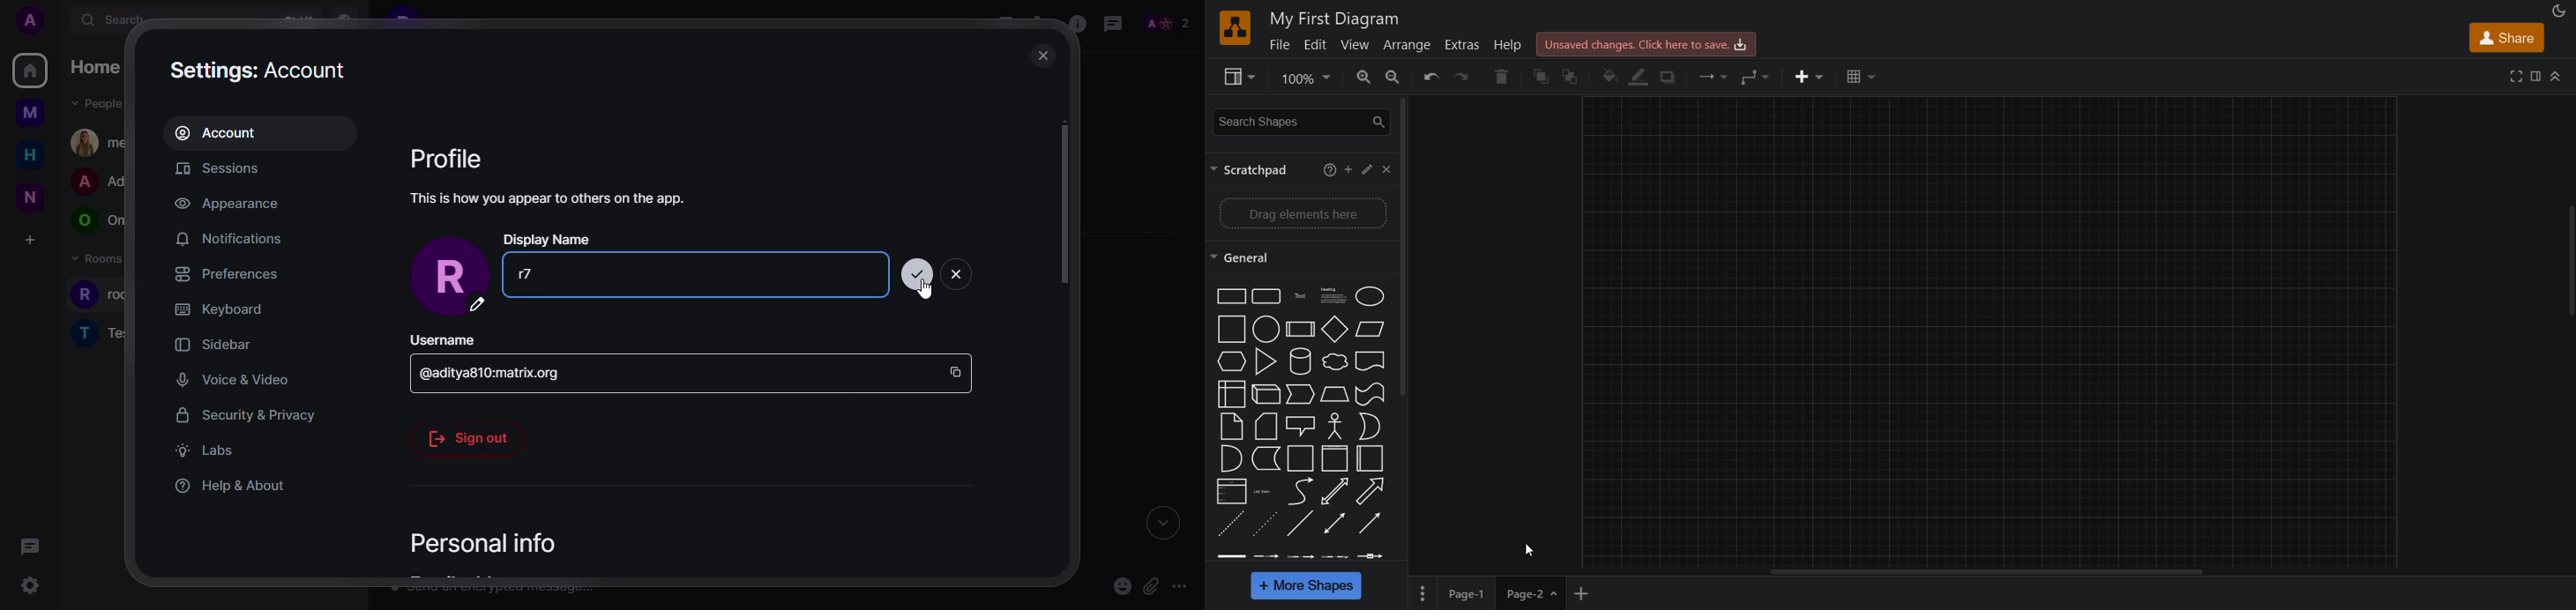  Describe the element at coordinates (1280, 46) in the screenshot. I see `file` at that location.